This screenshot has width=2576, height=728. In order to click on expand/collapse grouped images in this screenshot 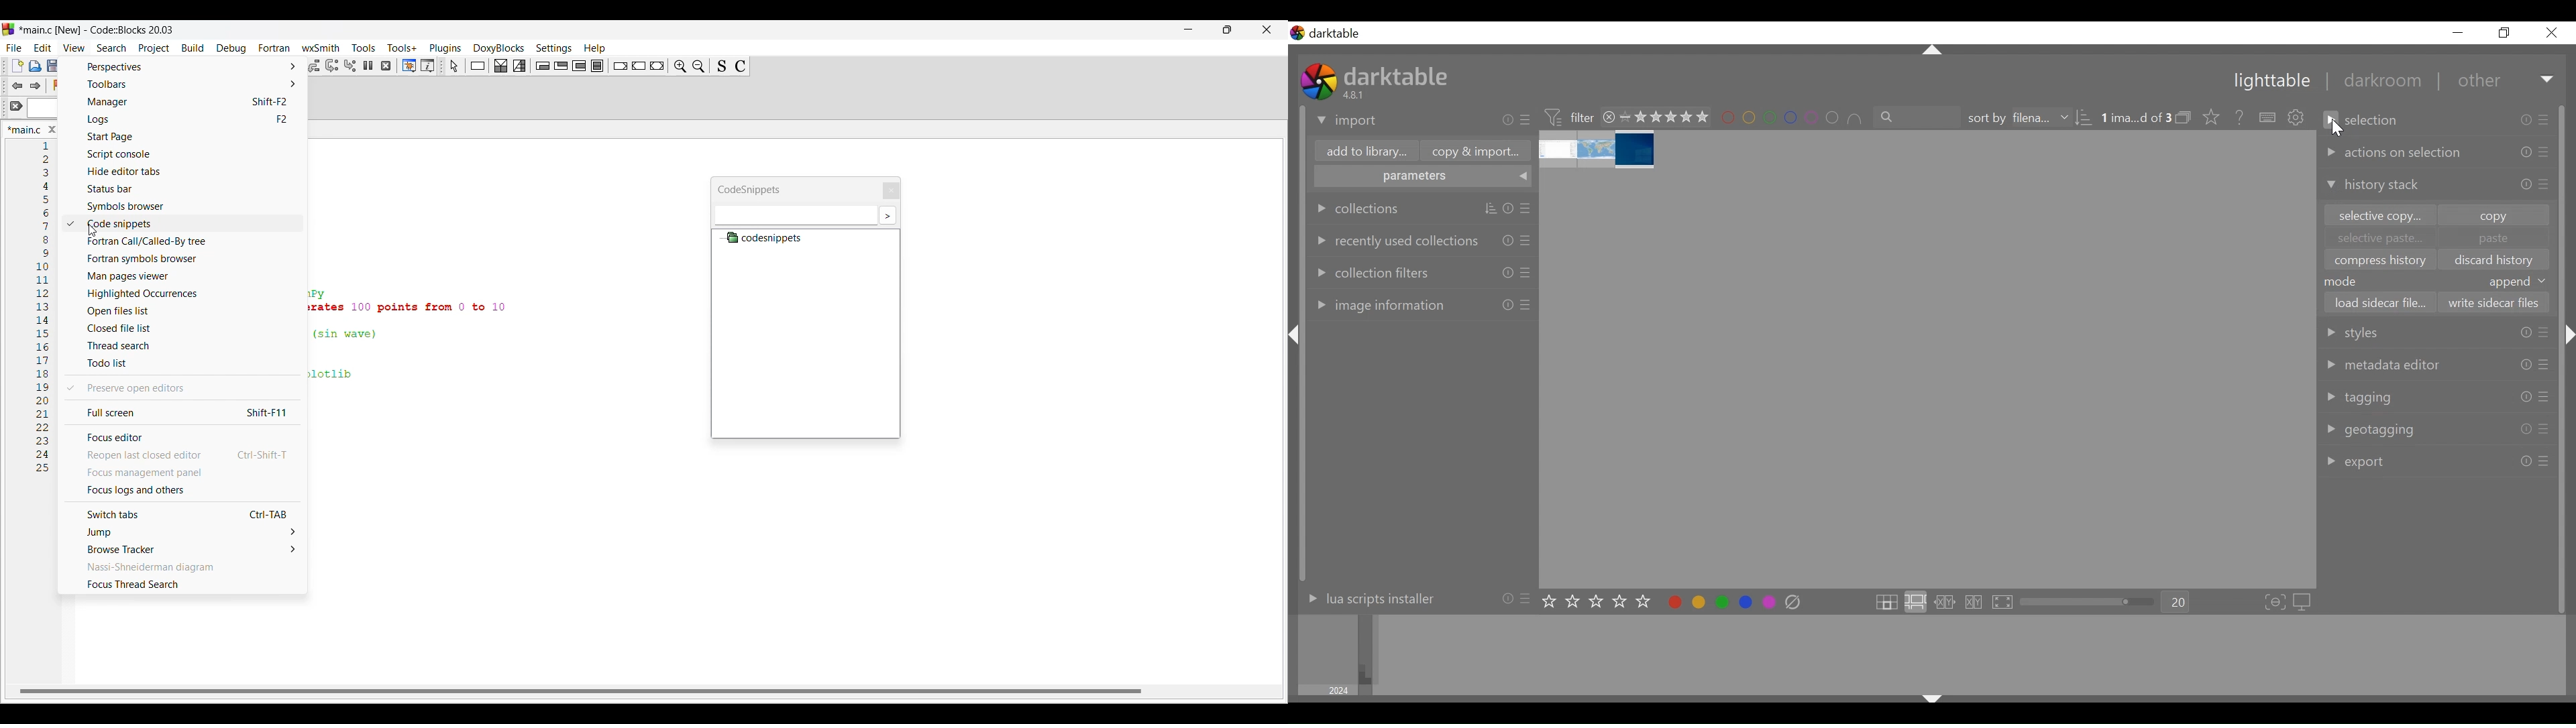, I will do `click(2183, 117)`.